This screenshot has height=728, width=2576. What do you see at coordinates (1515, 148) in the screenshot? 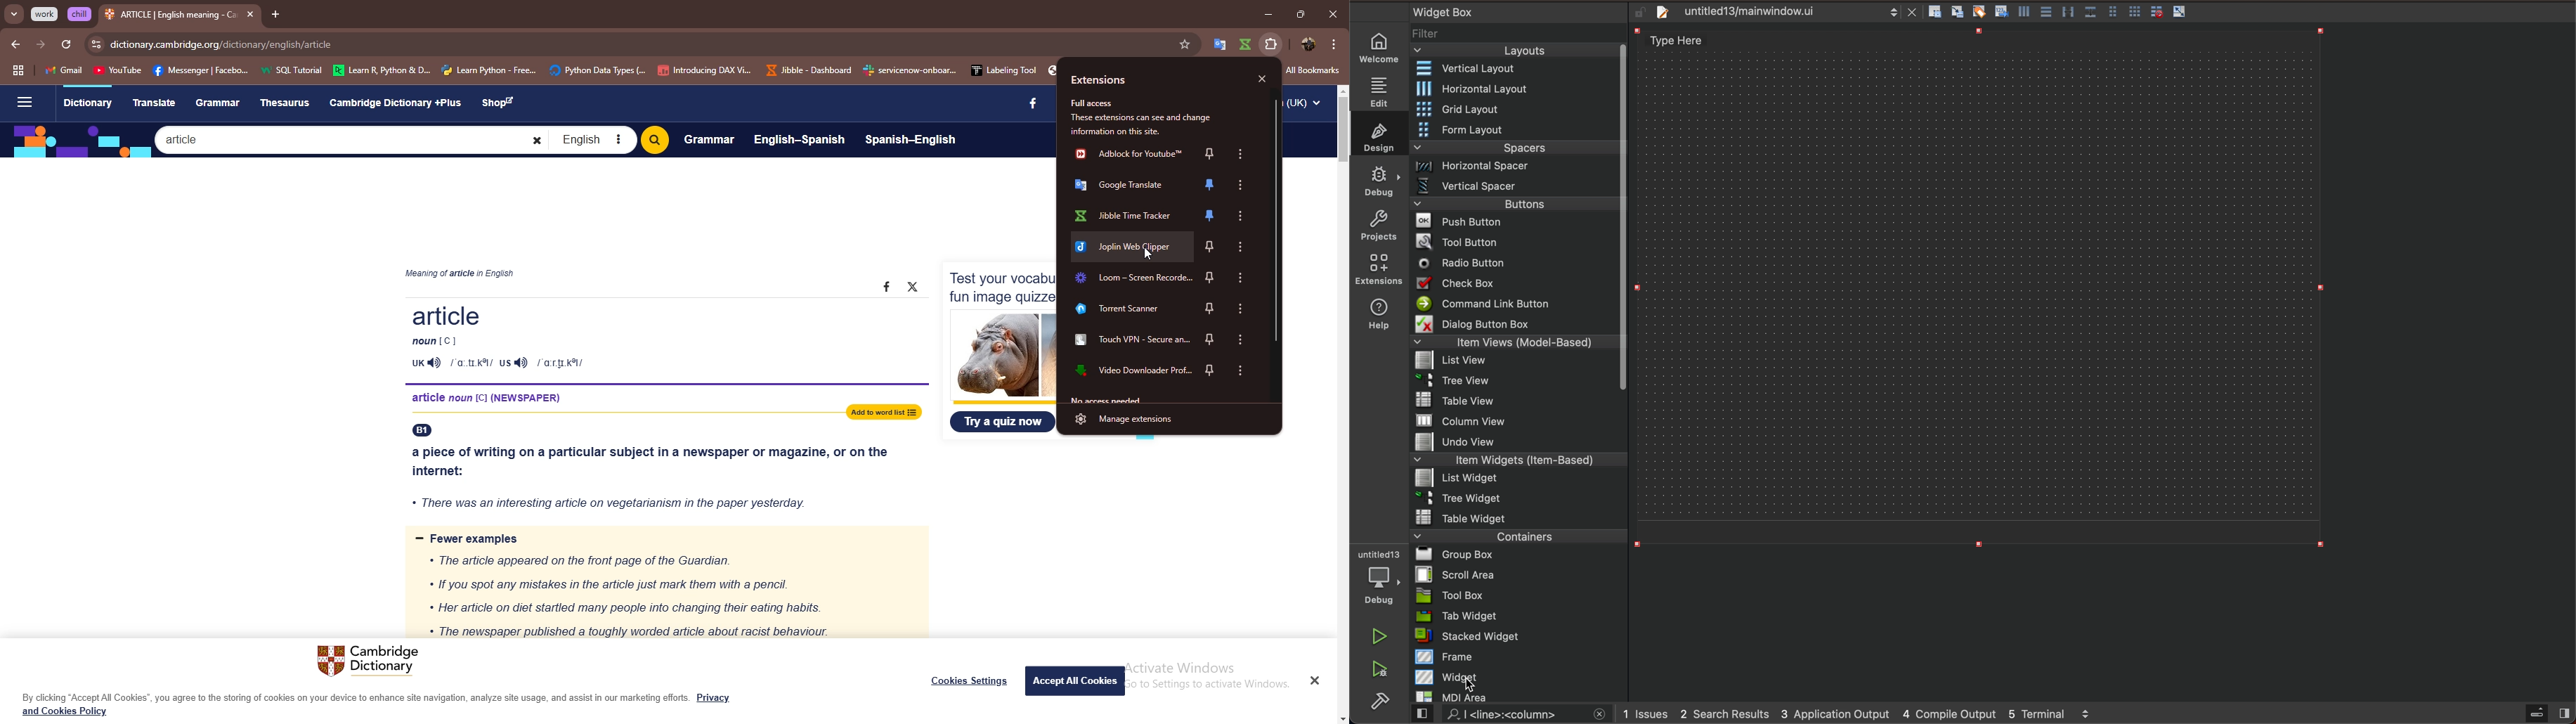
I see `spacers` at bounding box center [1515, 148].